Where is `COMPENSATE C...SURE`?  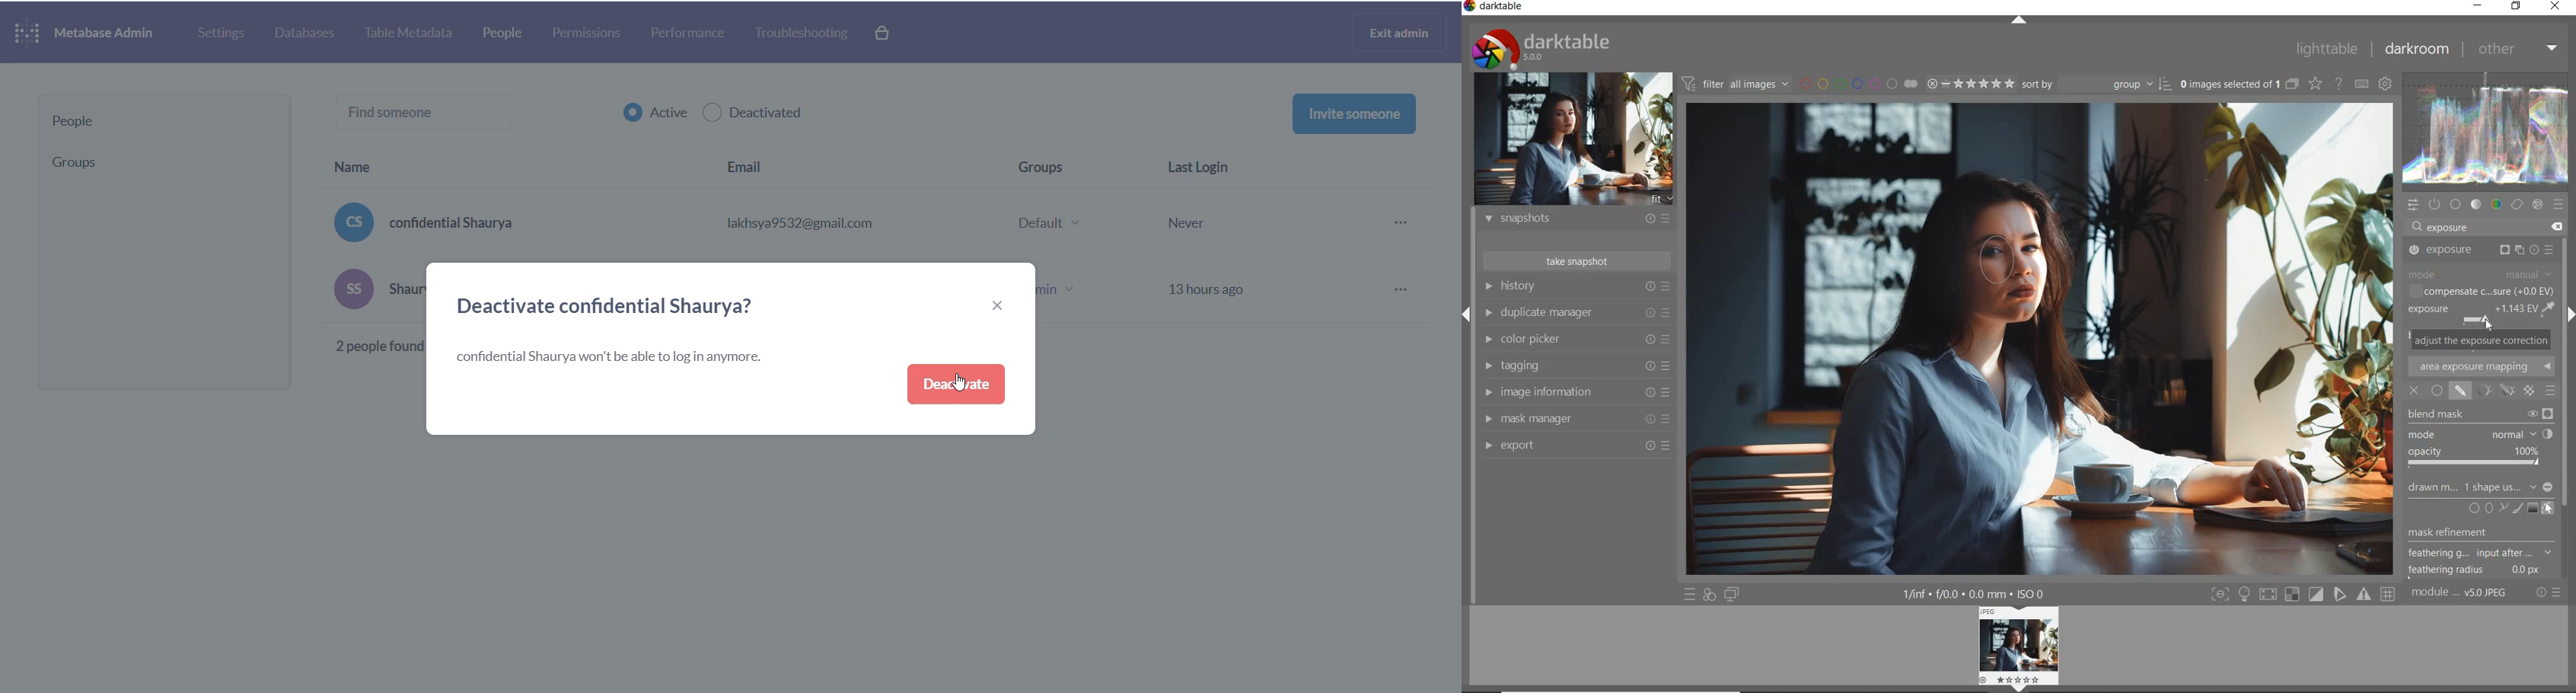
COMPENSATE C...SURE is located at coordinates (2482, 291).